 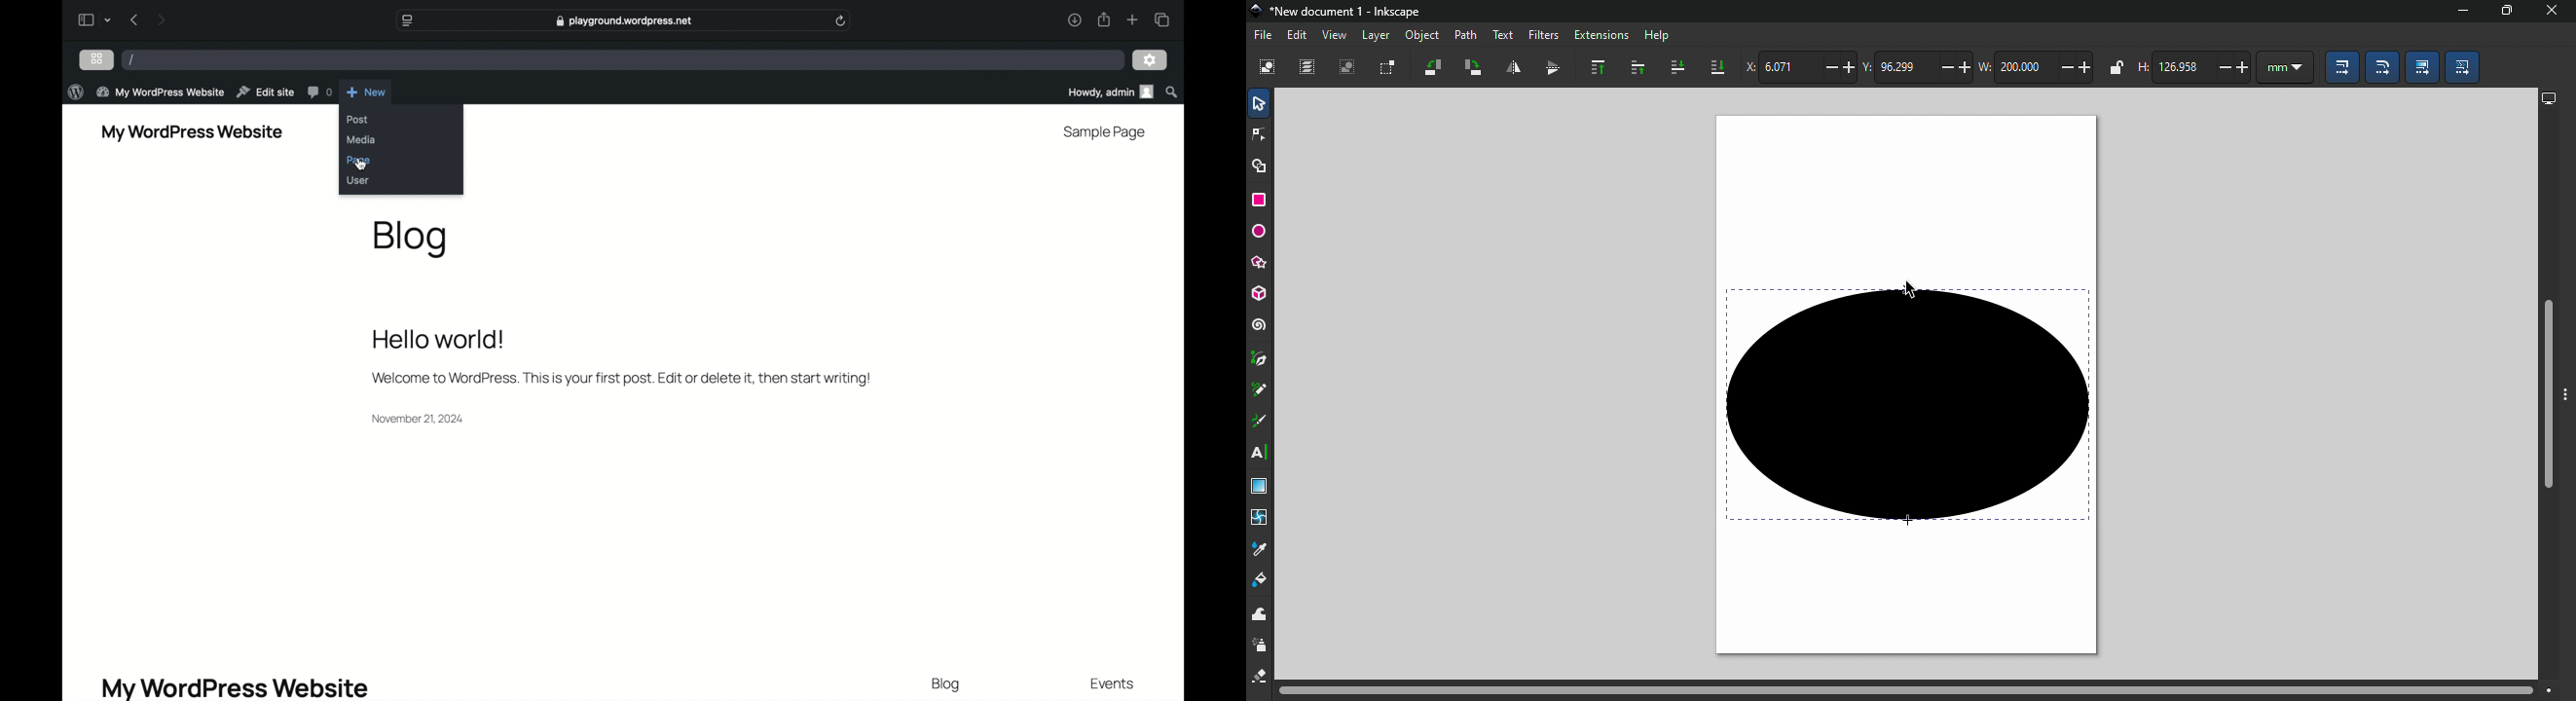 I want to click on Ellipse/arc tool, so click(x=1261, y=230).